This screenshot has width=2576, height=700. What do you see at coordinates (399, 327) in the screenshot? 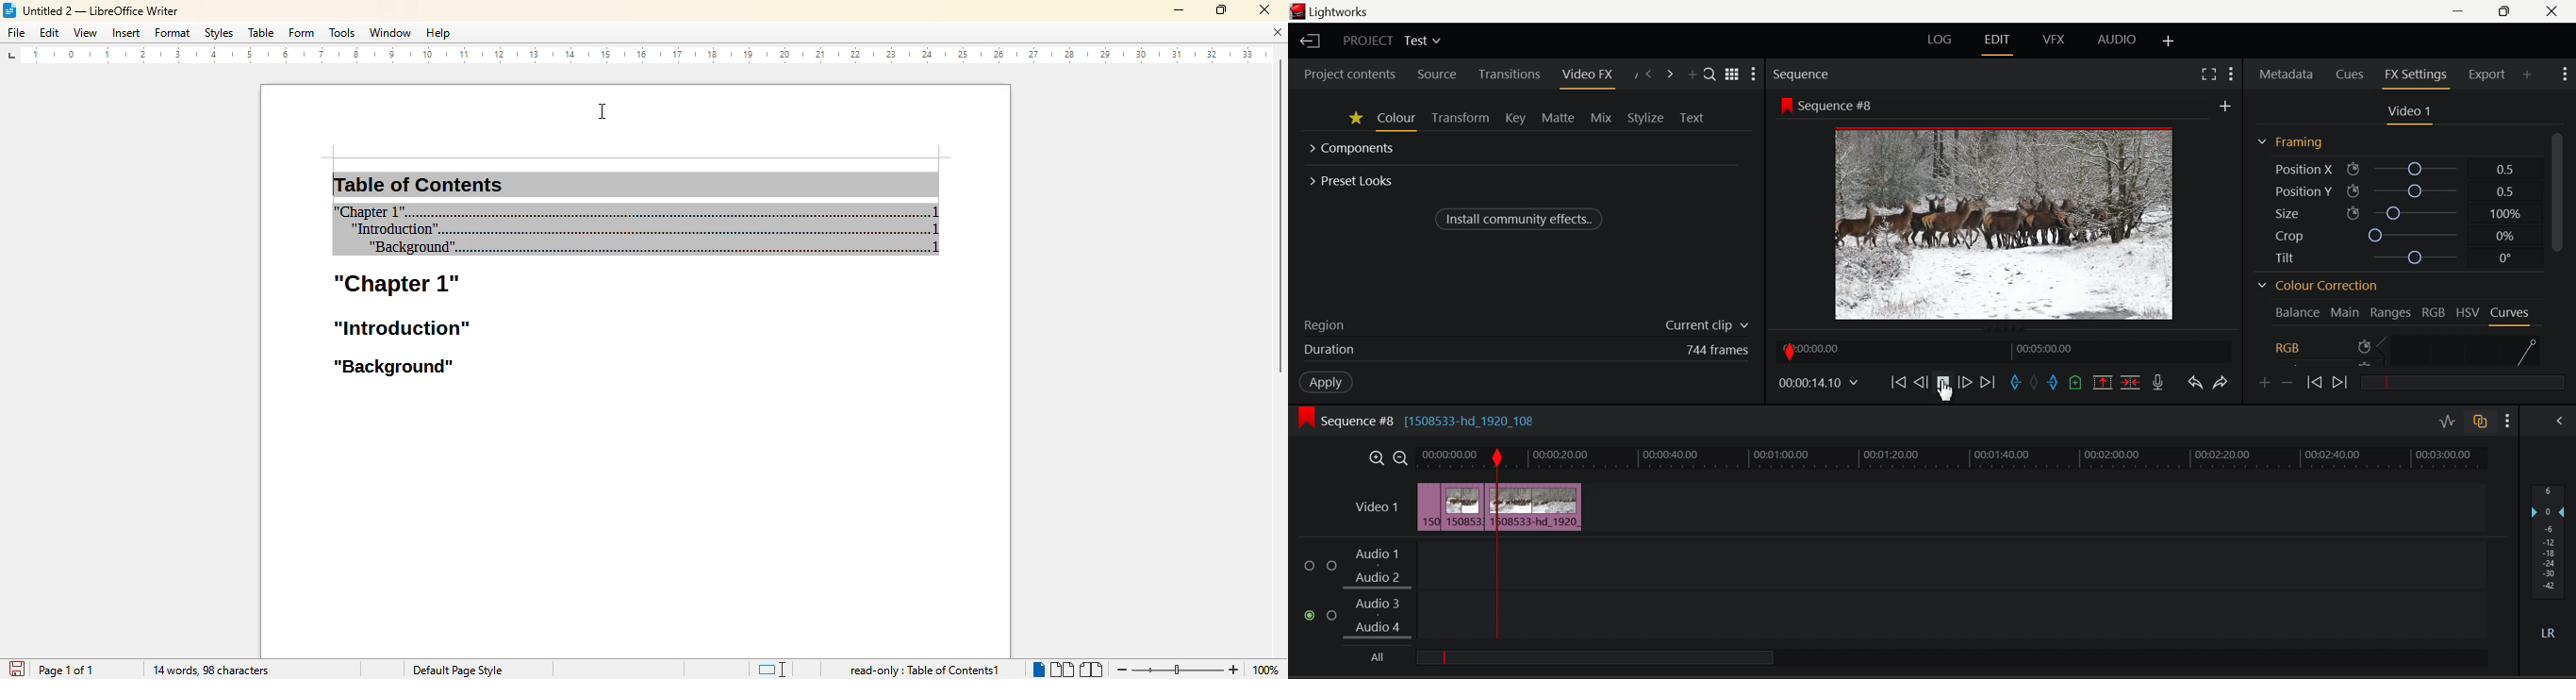
I see `heading 2` at bounding box center [399, 327].